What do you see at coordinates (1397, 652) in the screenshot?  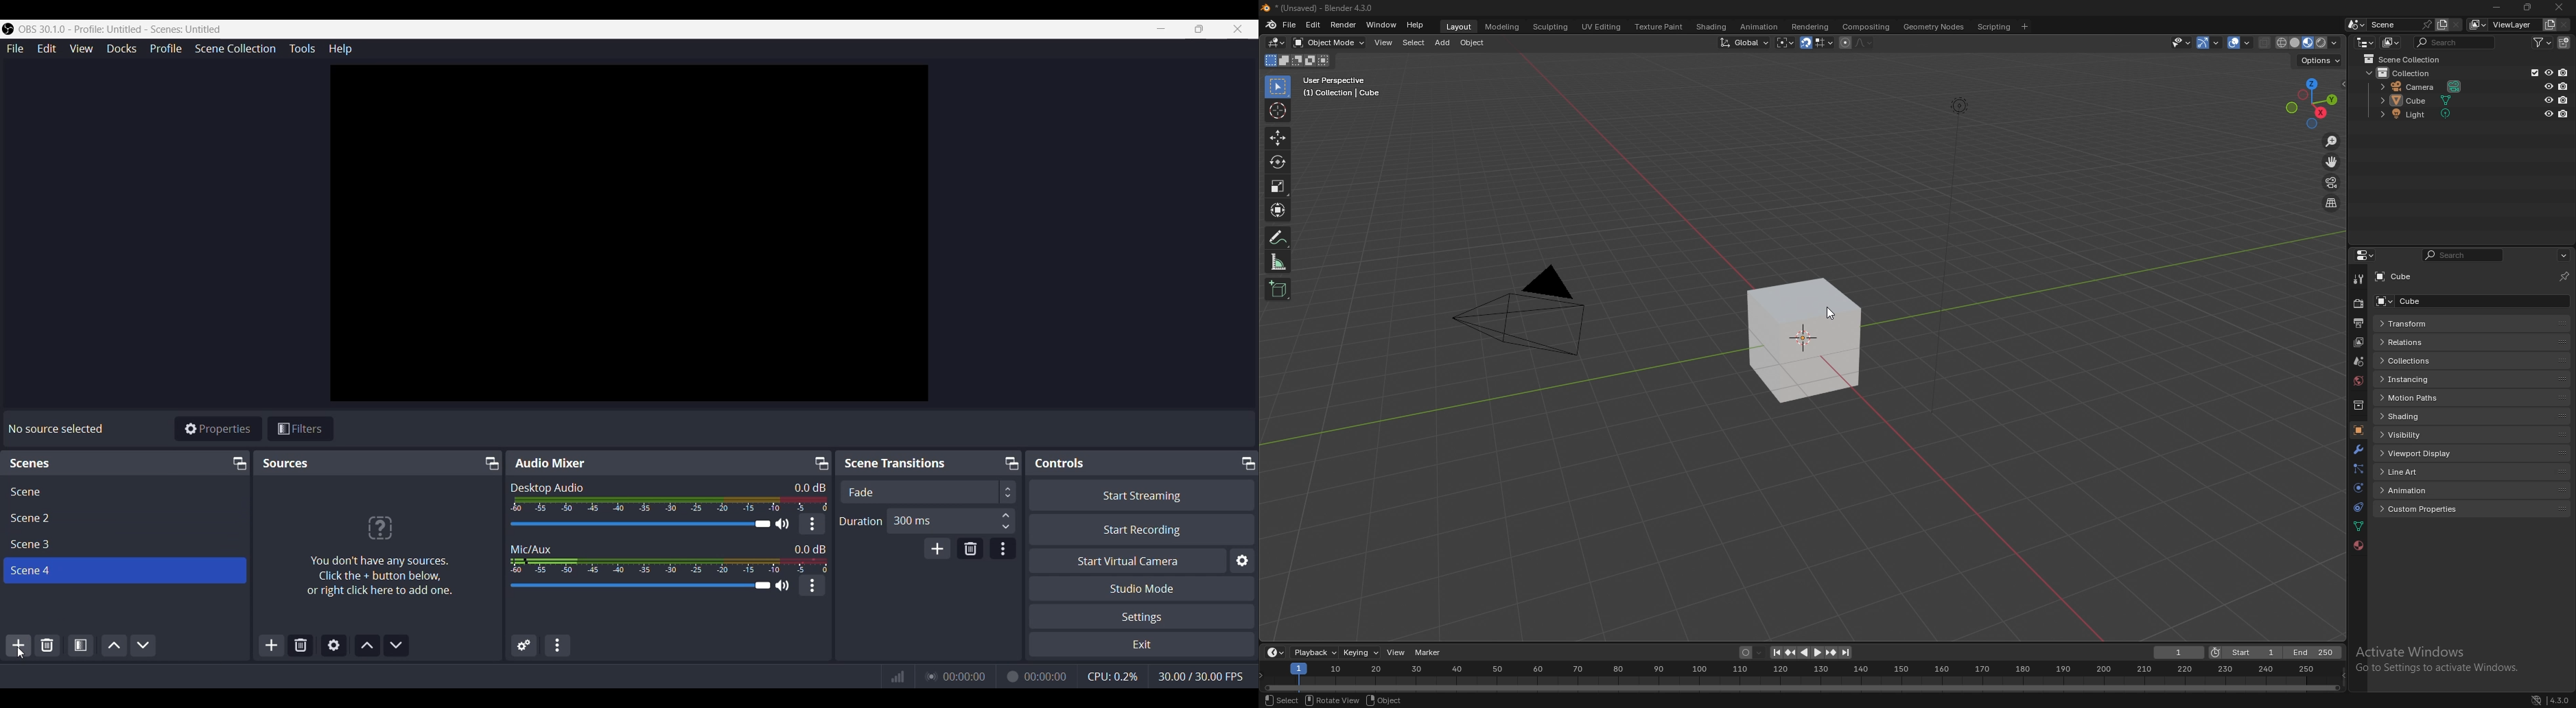 I see `view` at bounding box center [1397, 652].